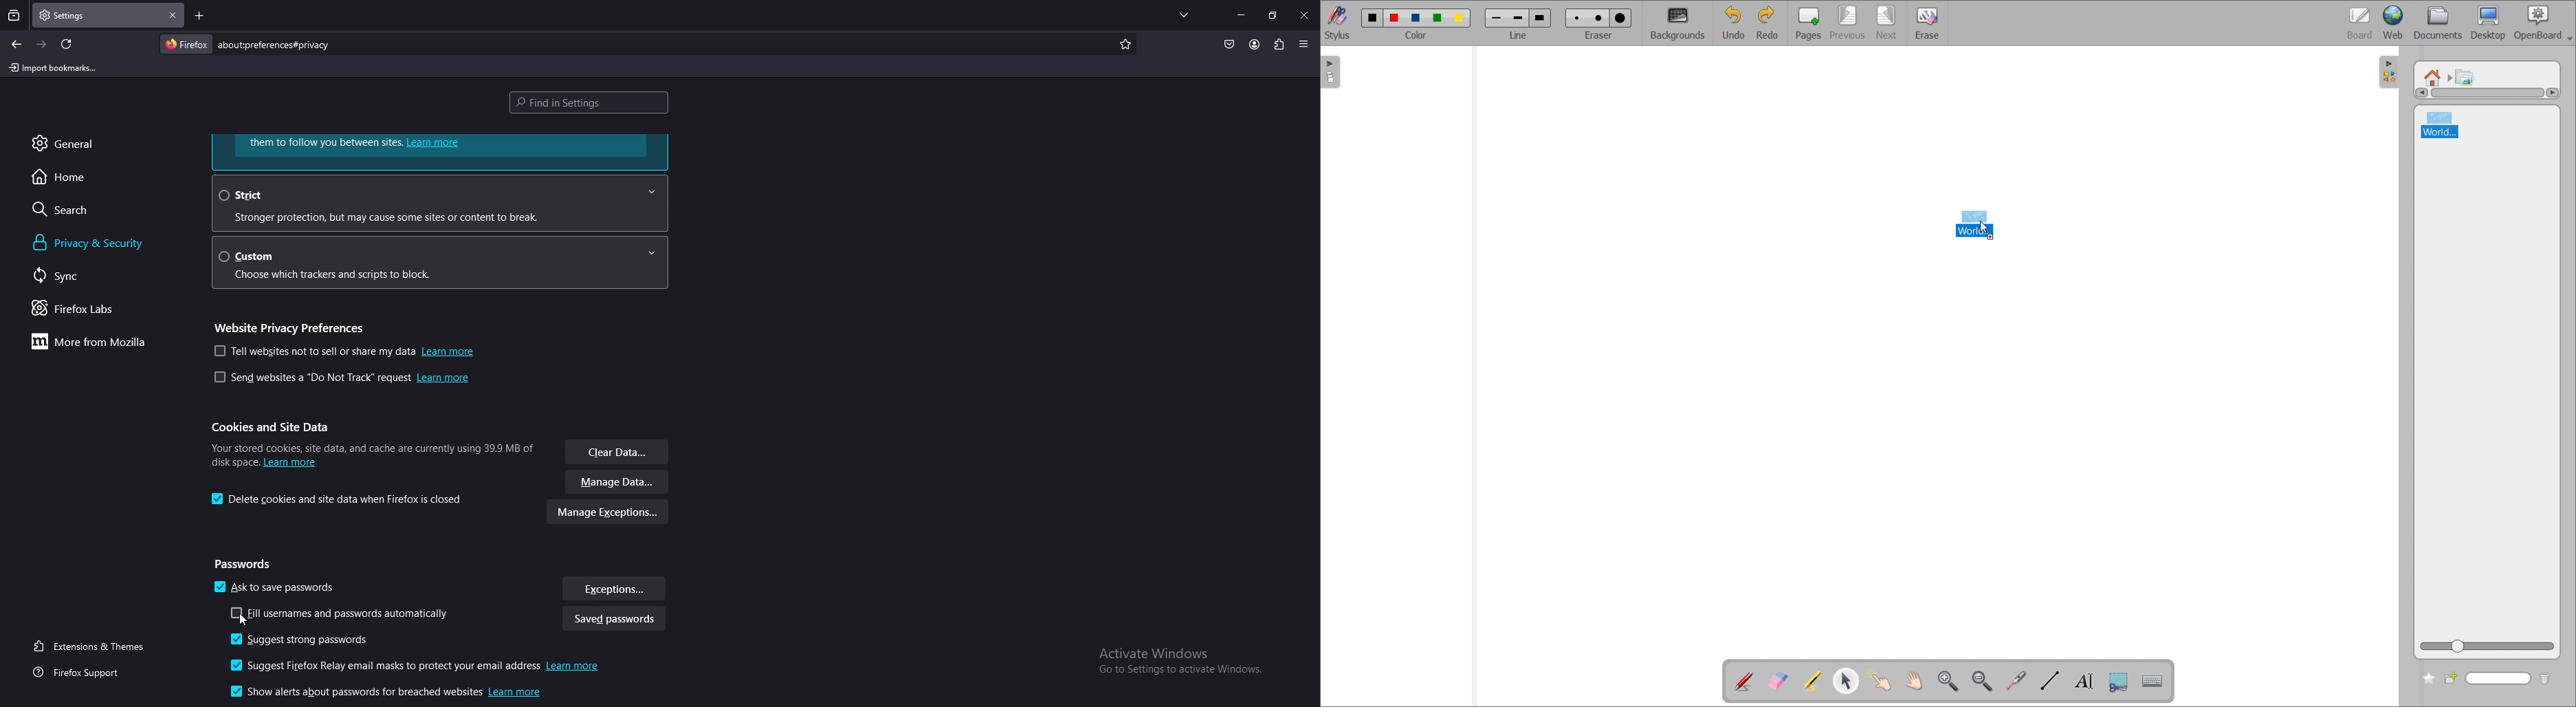  I want to click on general, so click(79, 143).